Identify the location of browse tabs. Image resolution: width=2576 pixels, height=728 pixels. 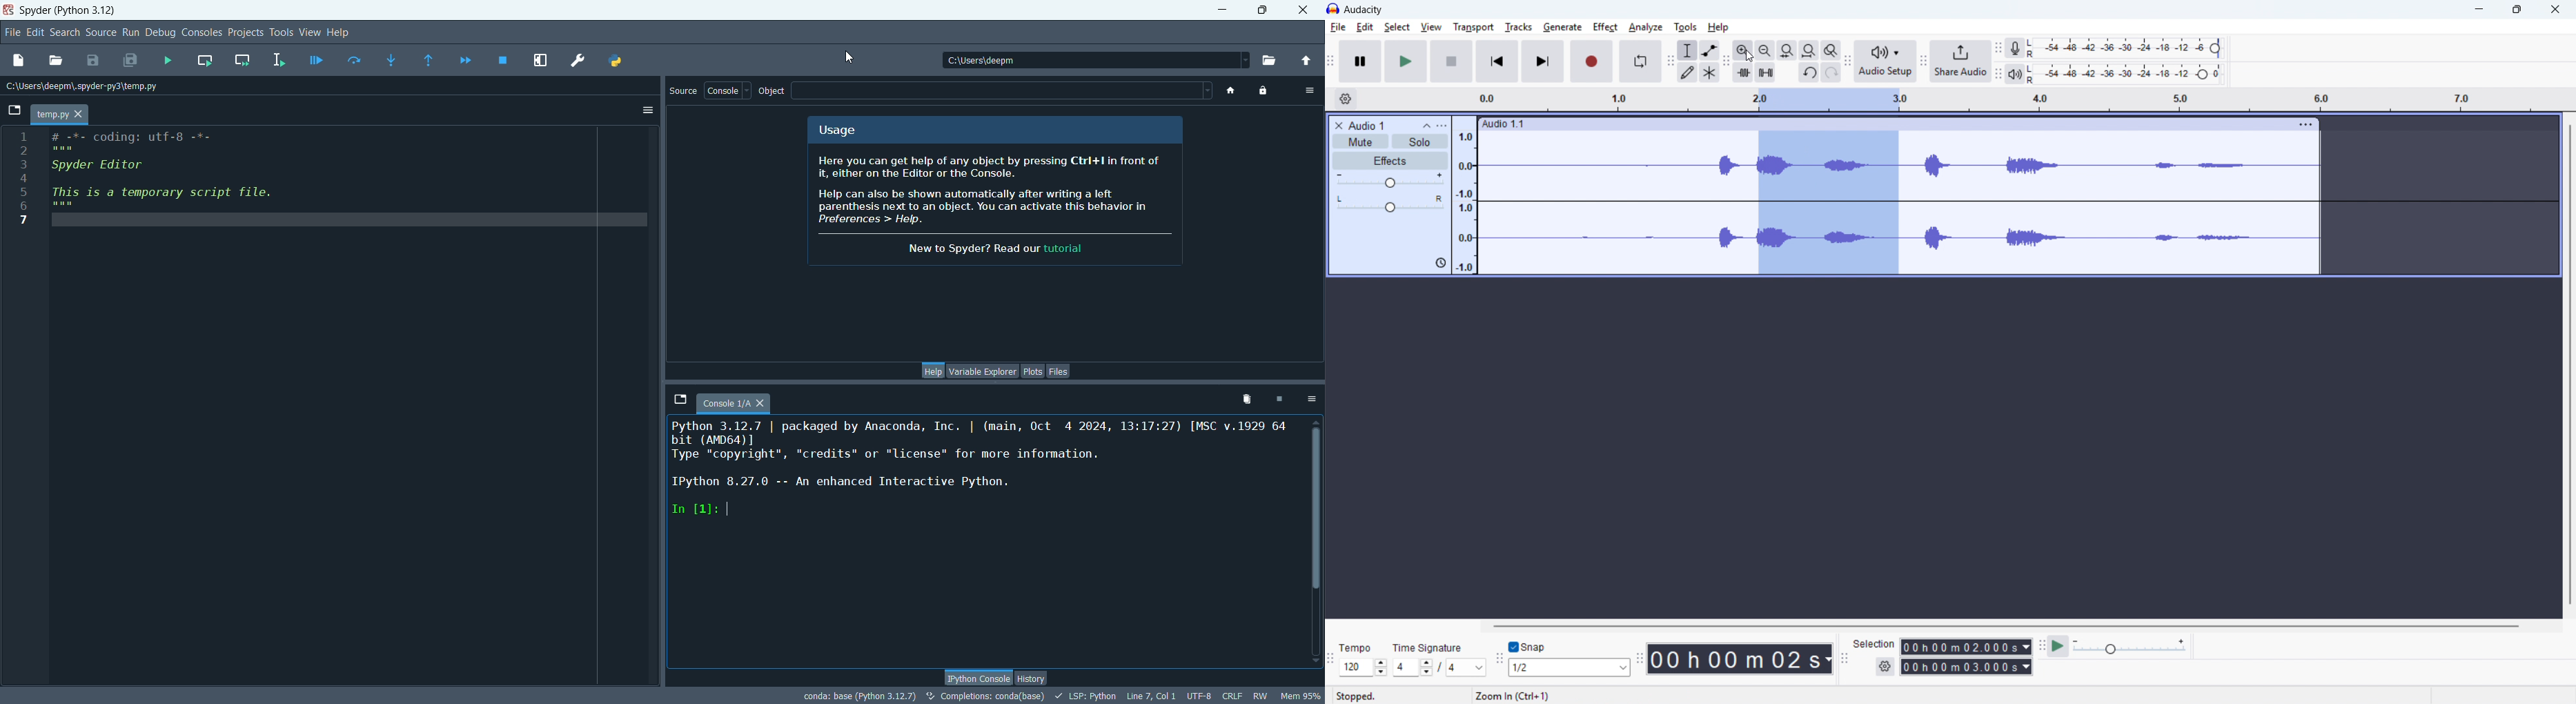
(680, 399).